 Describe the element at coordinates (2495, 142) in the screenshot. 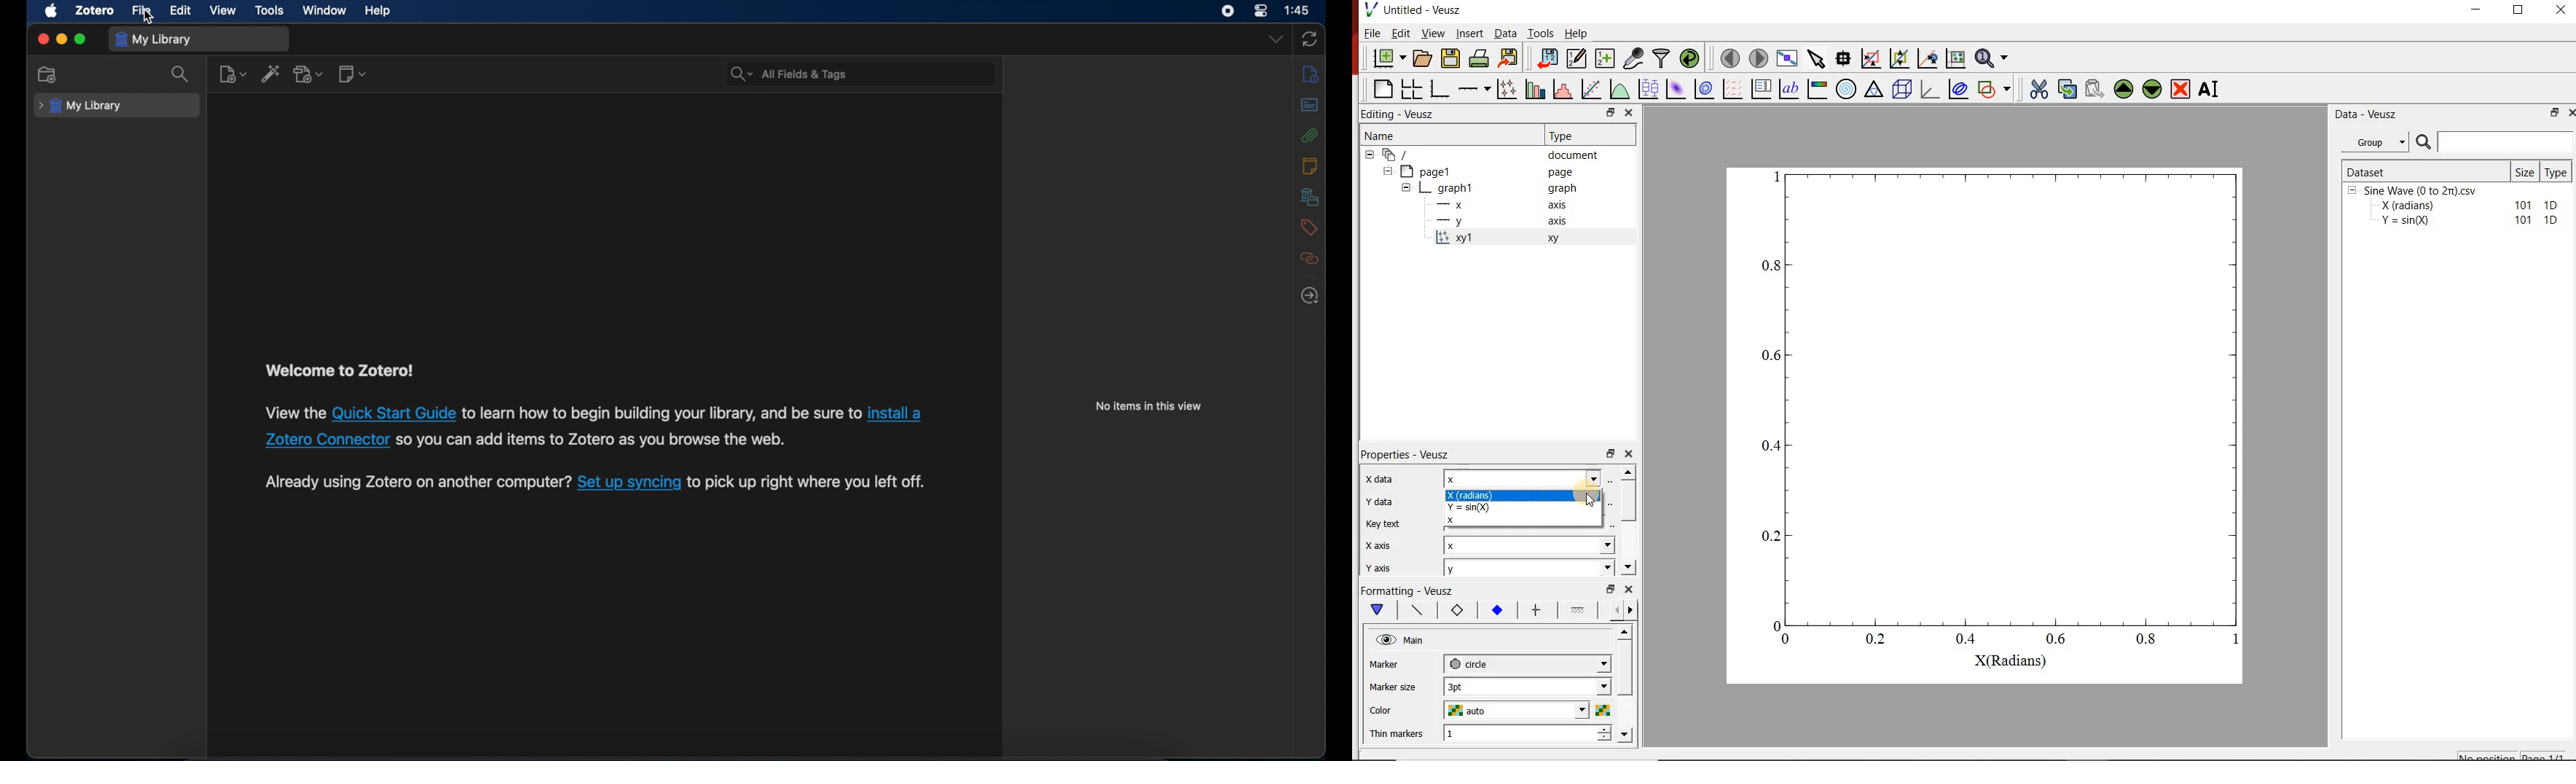

I see `Search` at that location.